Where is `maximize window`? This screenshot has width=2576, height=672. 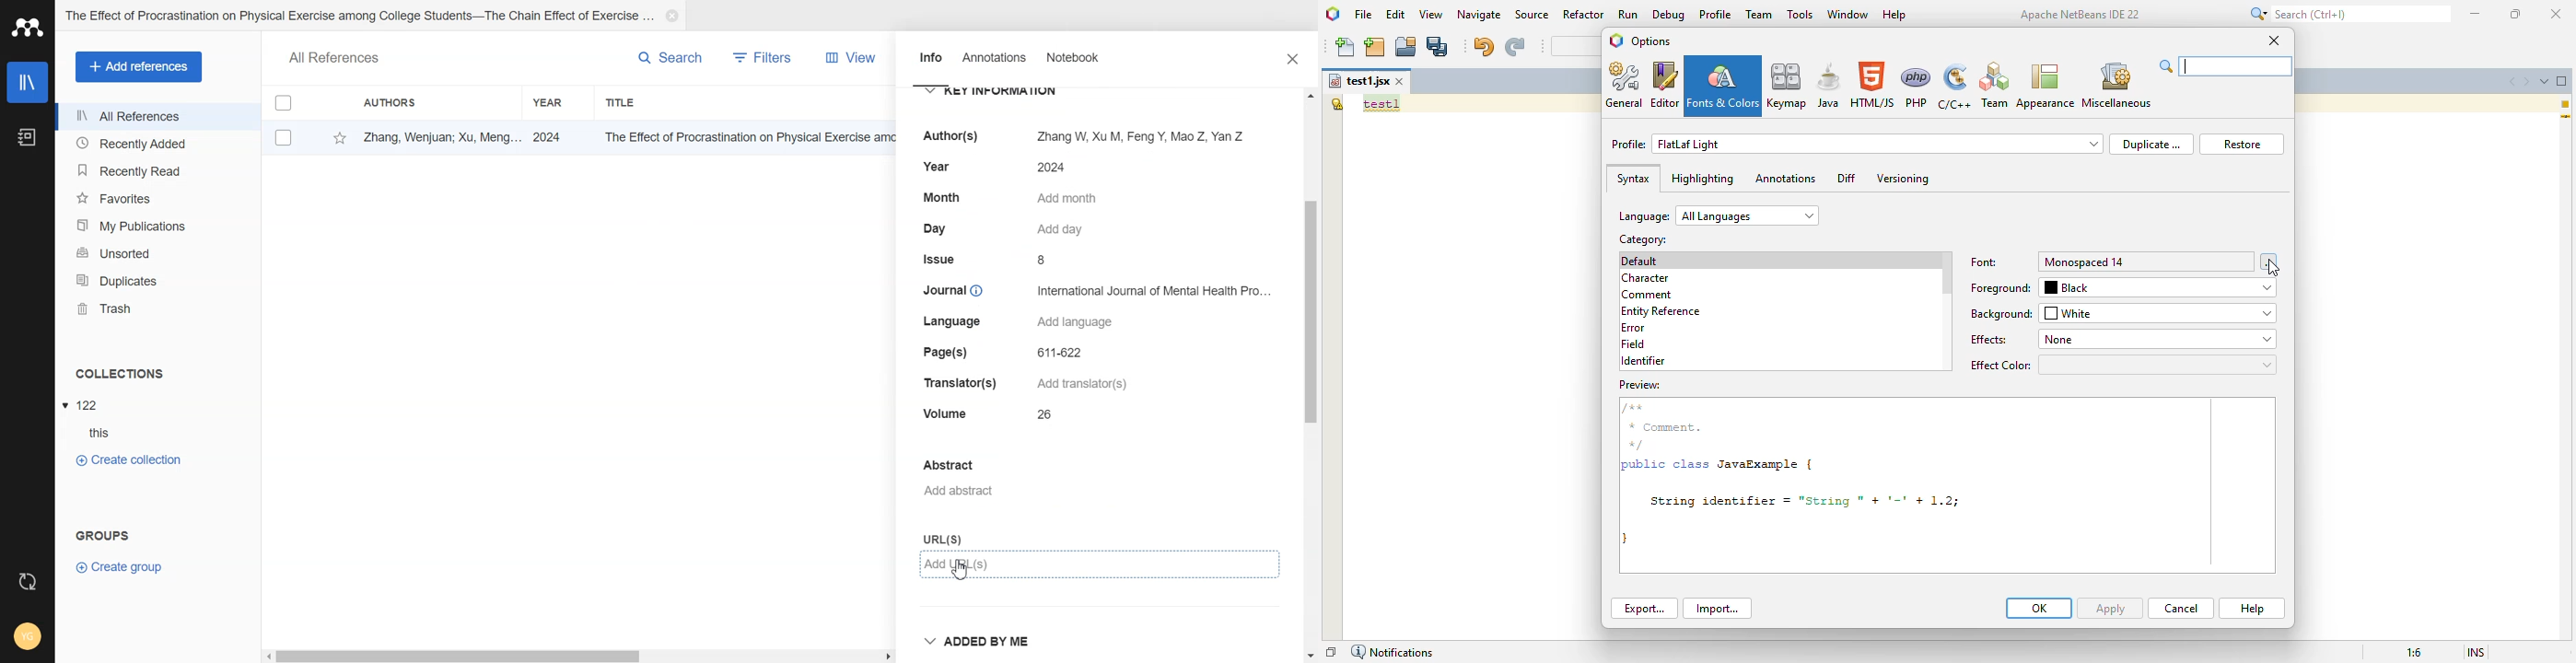 maximize window is located at coordinates (2562, 81).